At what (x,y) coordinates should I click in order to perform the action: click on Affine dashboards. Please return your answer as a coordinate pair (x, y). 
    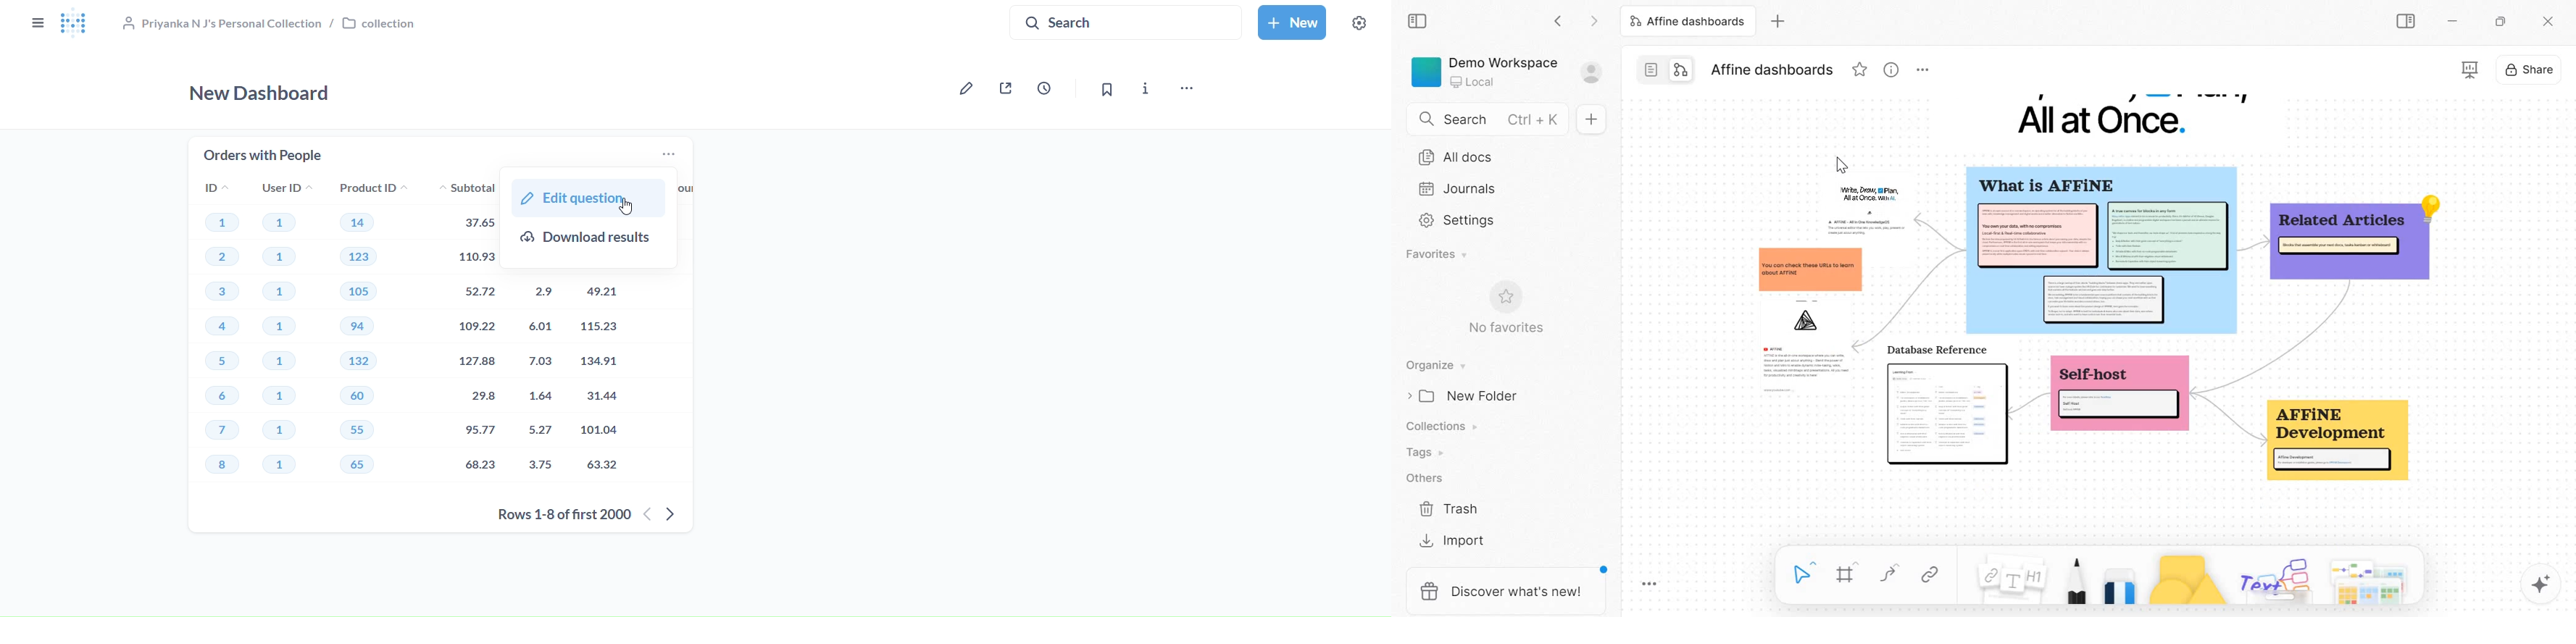
    Looking at the image, I should click on (1687, 22).